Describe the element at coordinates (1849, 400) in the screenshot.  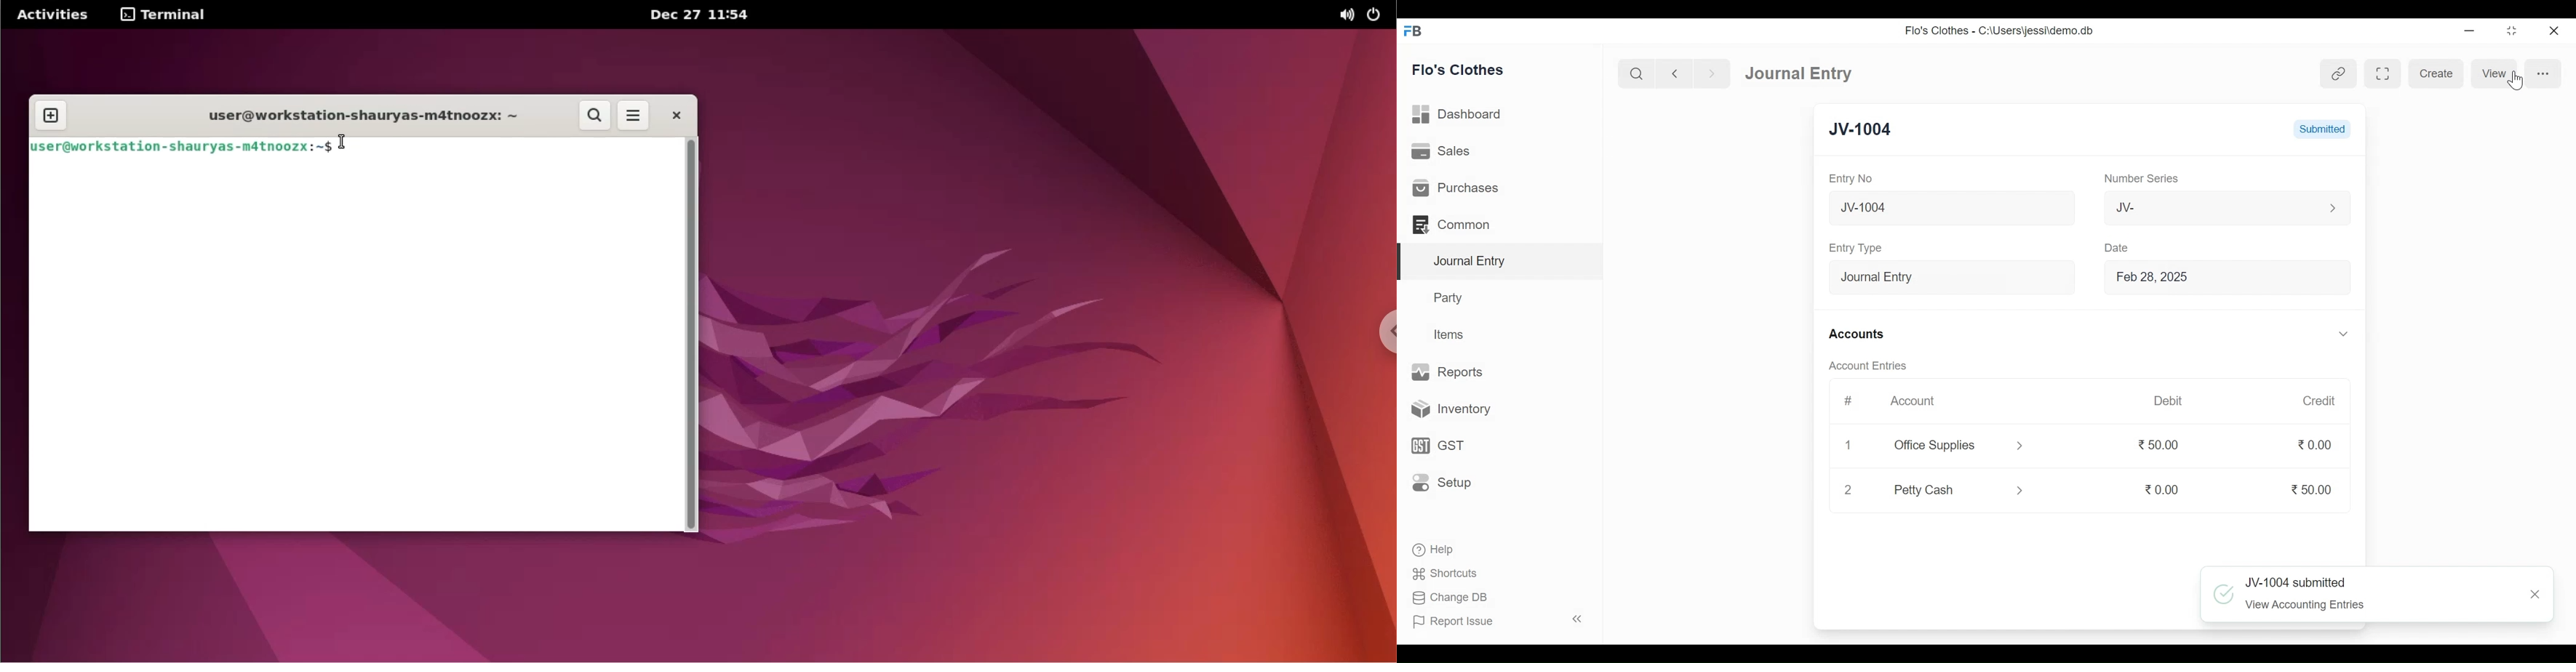
I see `#` at that location.